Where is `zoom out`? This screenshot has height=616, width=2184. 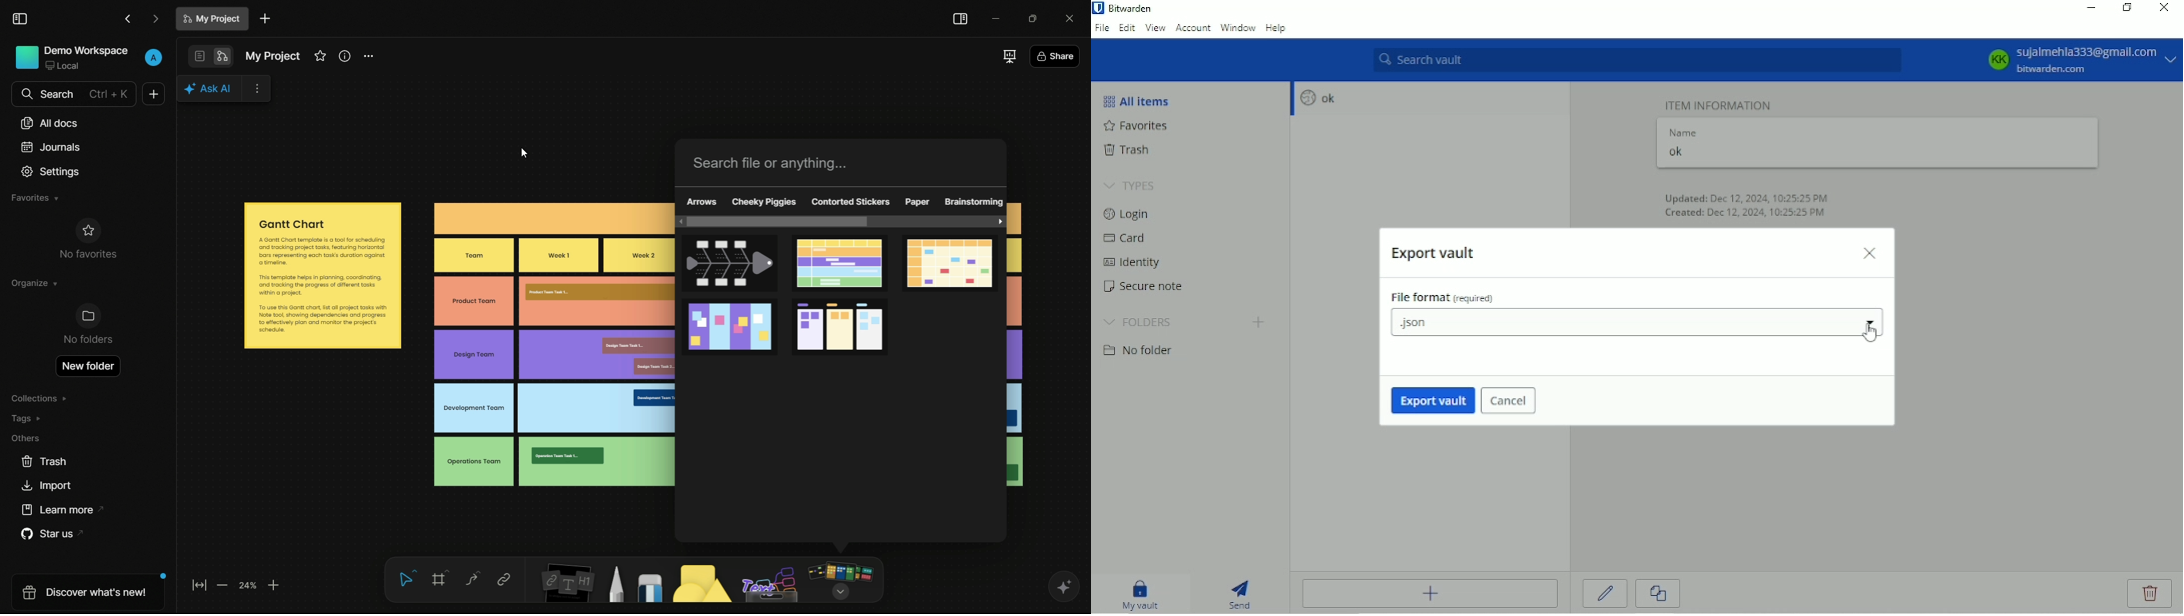 zoom out is located at coordinates (224, 587).